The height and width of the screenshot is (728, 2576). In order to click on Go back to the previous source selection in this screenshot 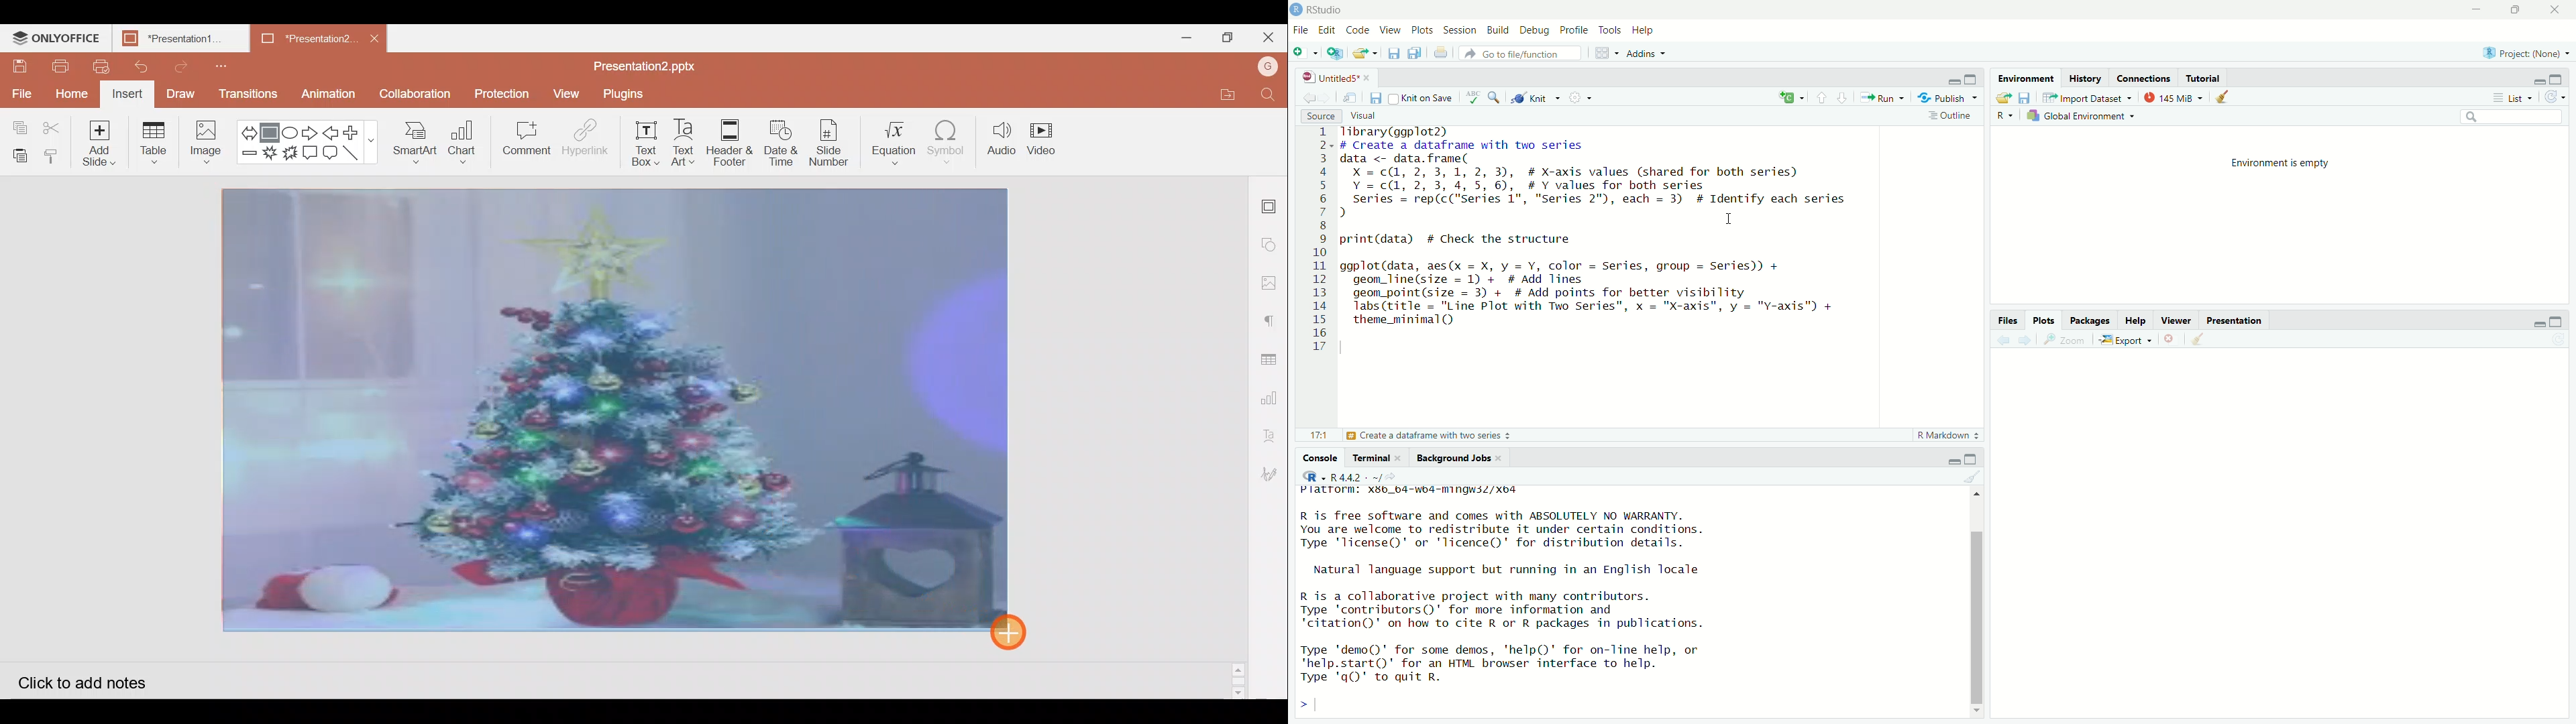, I will do `click(1307, 96)`.